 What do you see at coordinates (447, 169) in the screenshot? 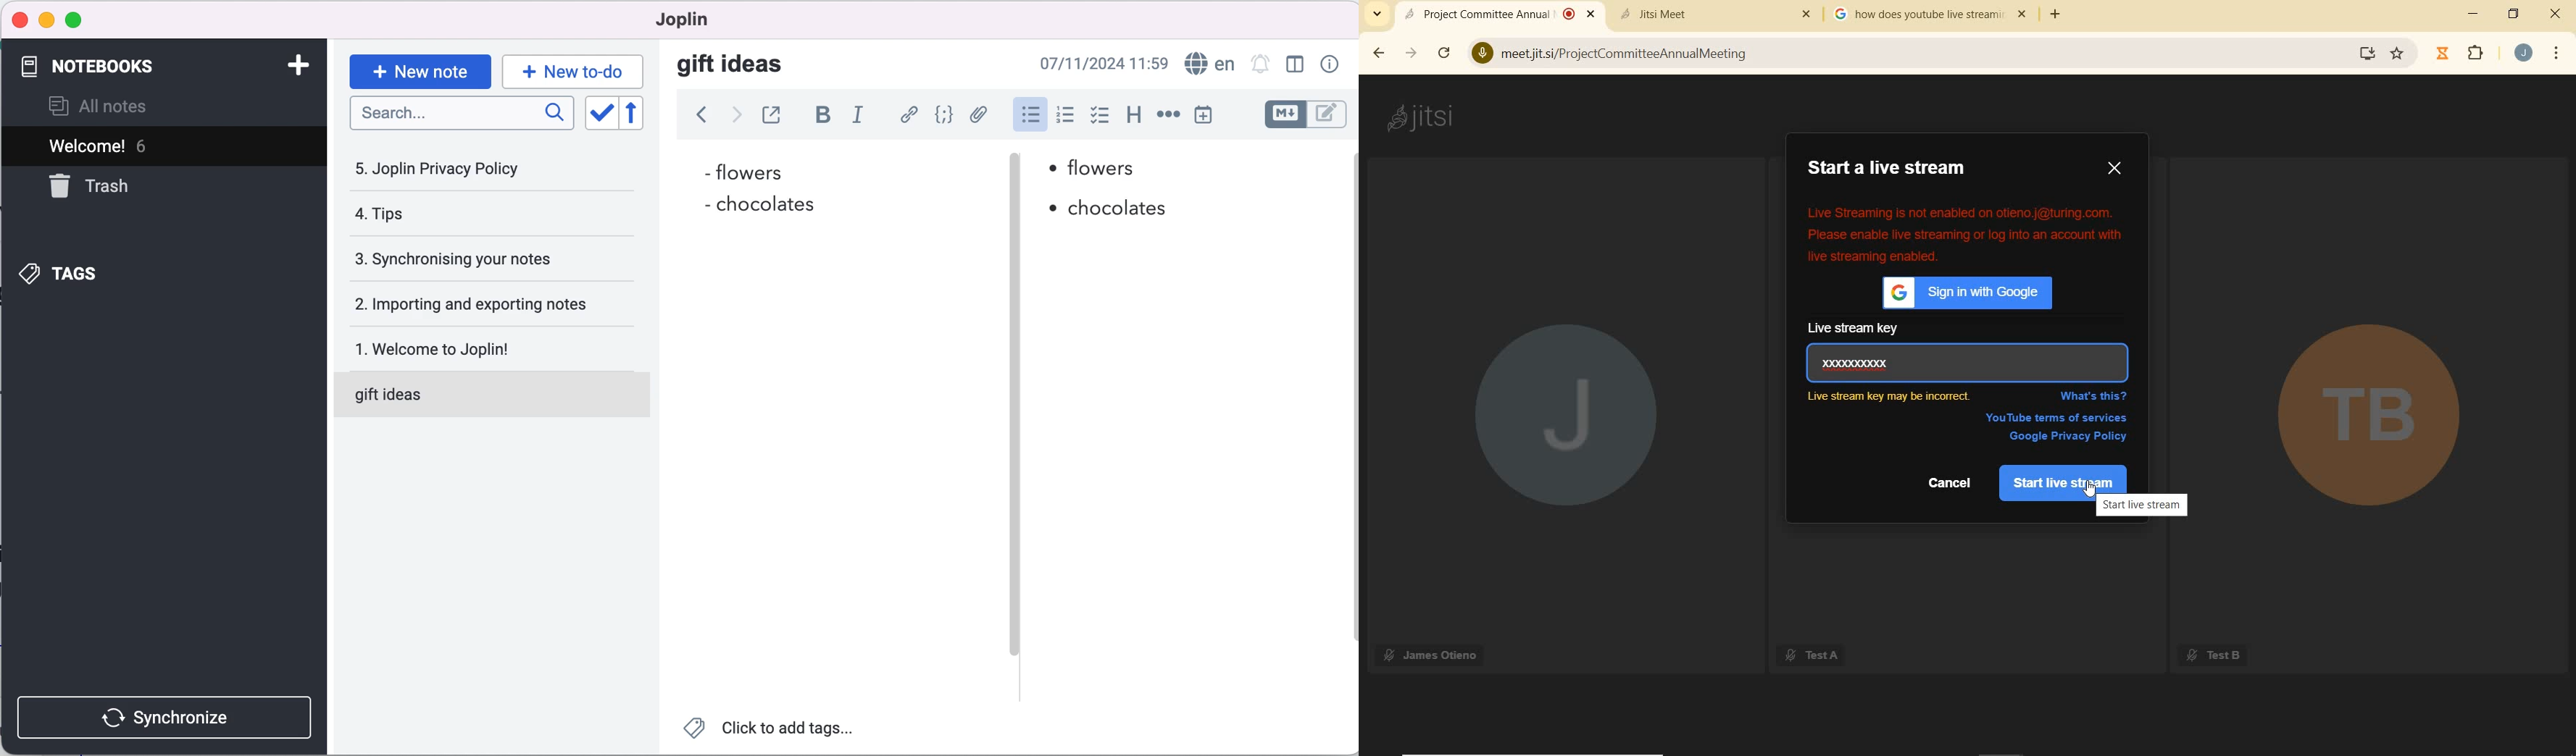
I see `joplin privacy policy` at bounding box center [447, 169].